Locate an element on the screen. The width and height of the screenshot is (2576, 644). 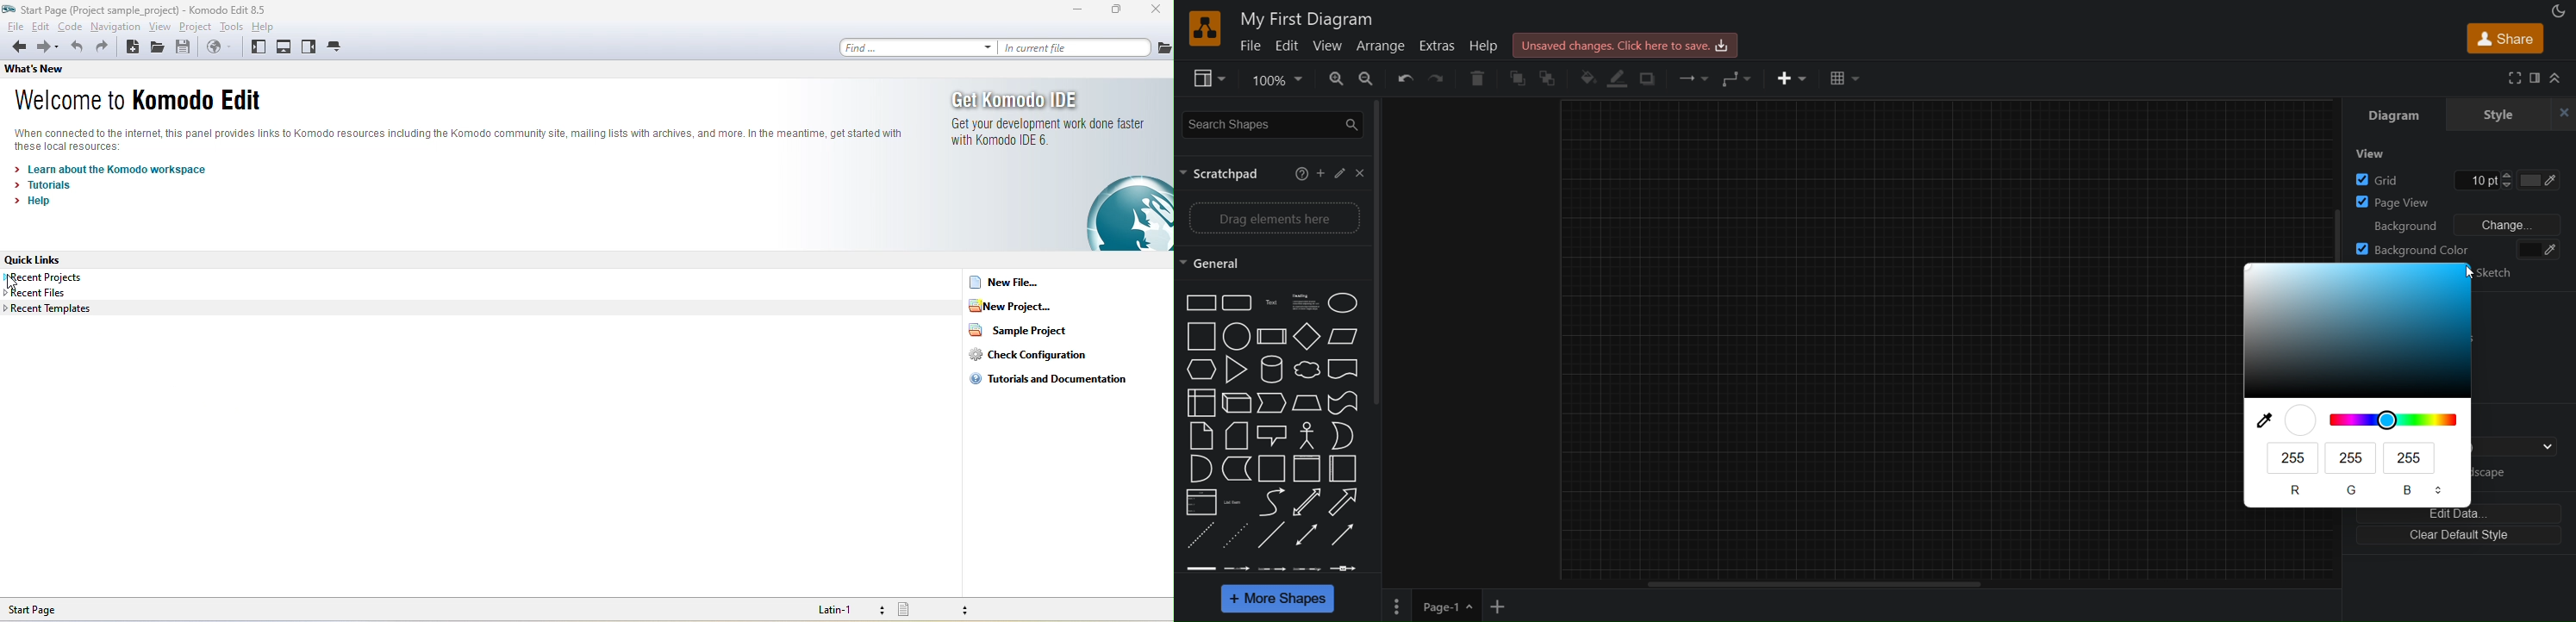
click here to save is located at coordinates (1624, 44).